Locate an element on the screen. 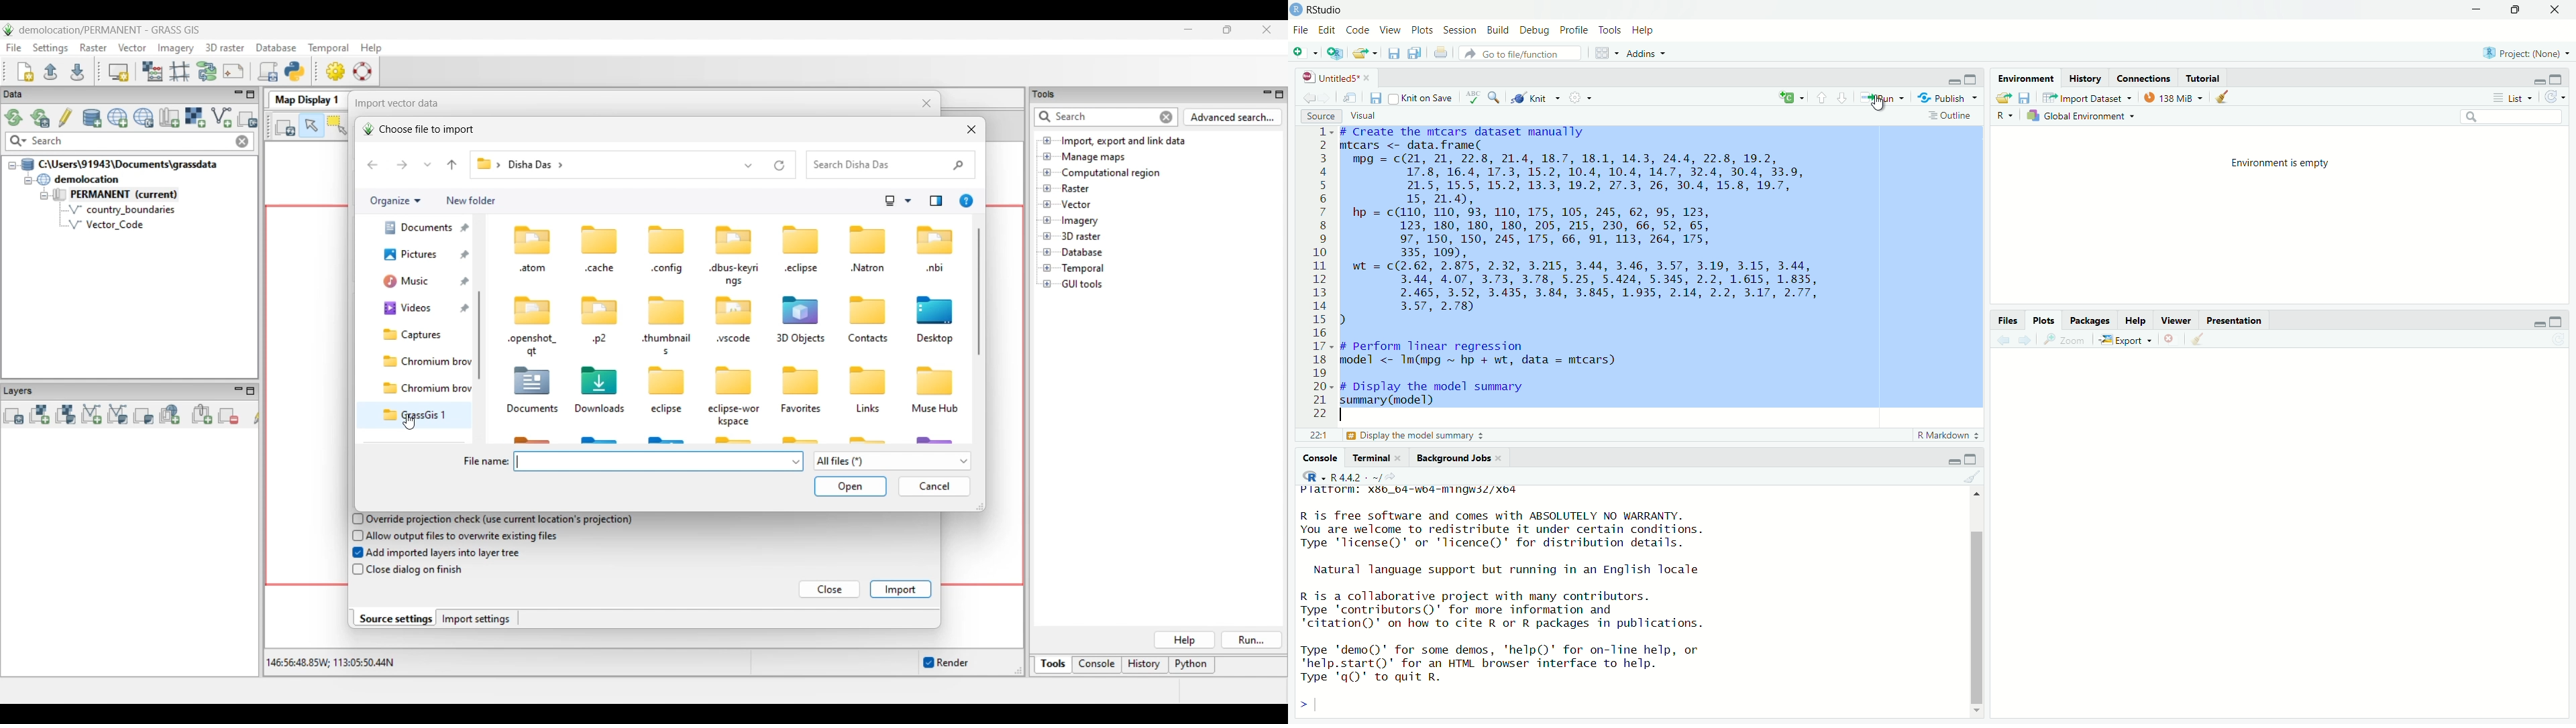 This screenshot has height=728, width=2576. search is located at coordinates (1497, 99).